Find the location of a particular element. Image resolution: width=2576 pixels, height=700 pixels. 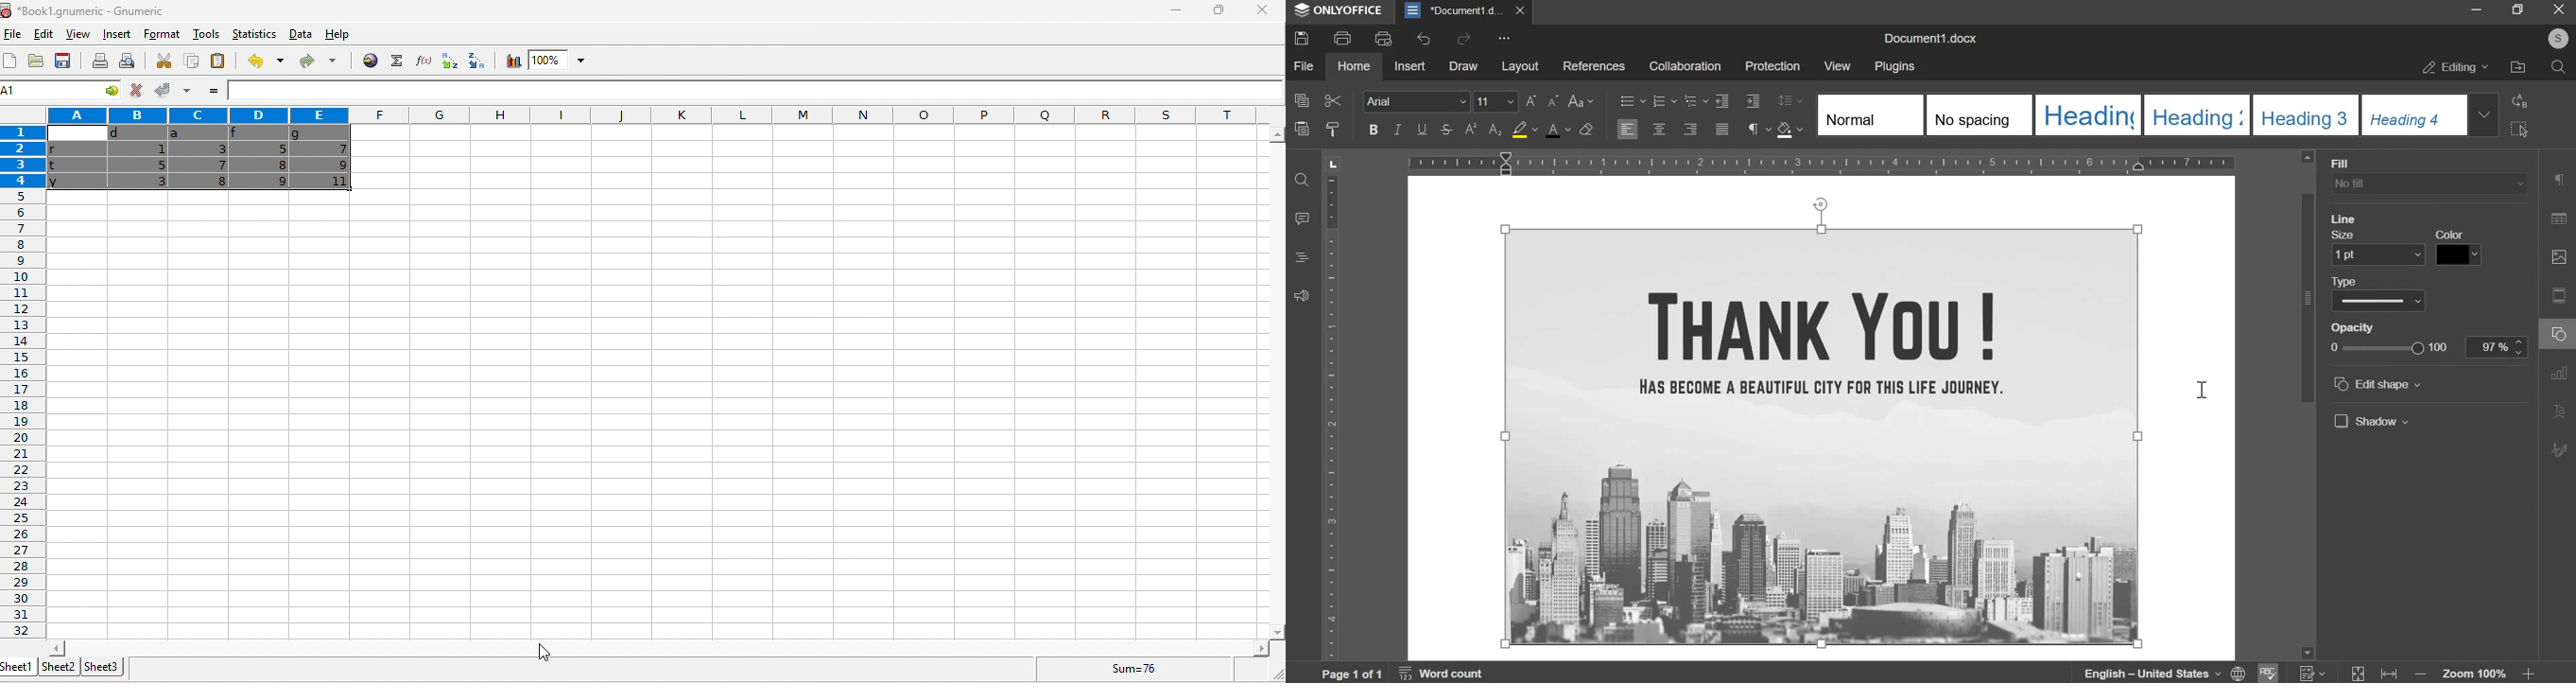

sheet3 is located at coordinates (101, 666).